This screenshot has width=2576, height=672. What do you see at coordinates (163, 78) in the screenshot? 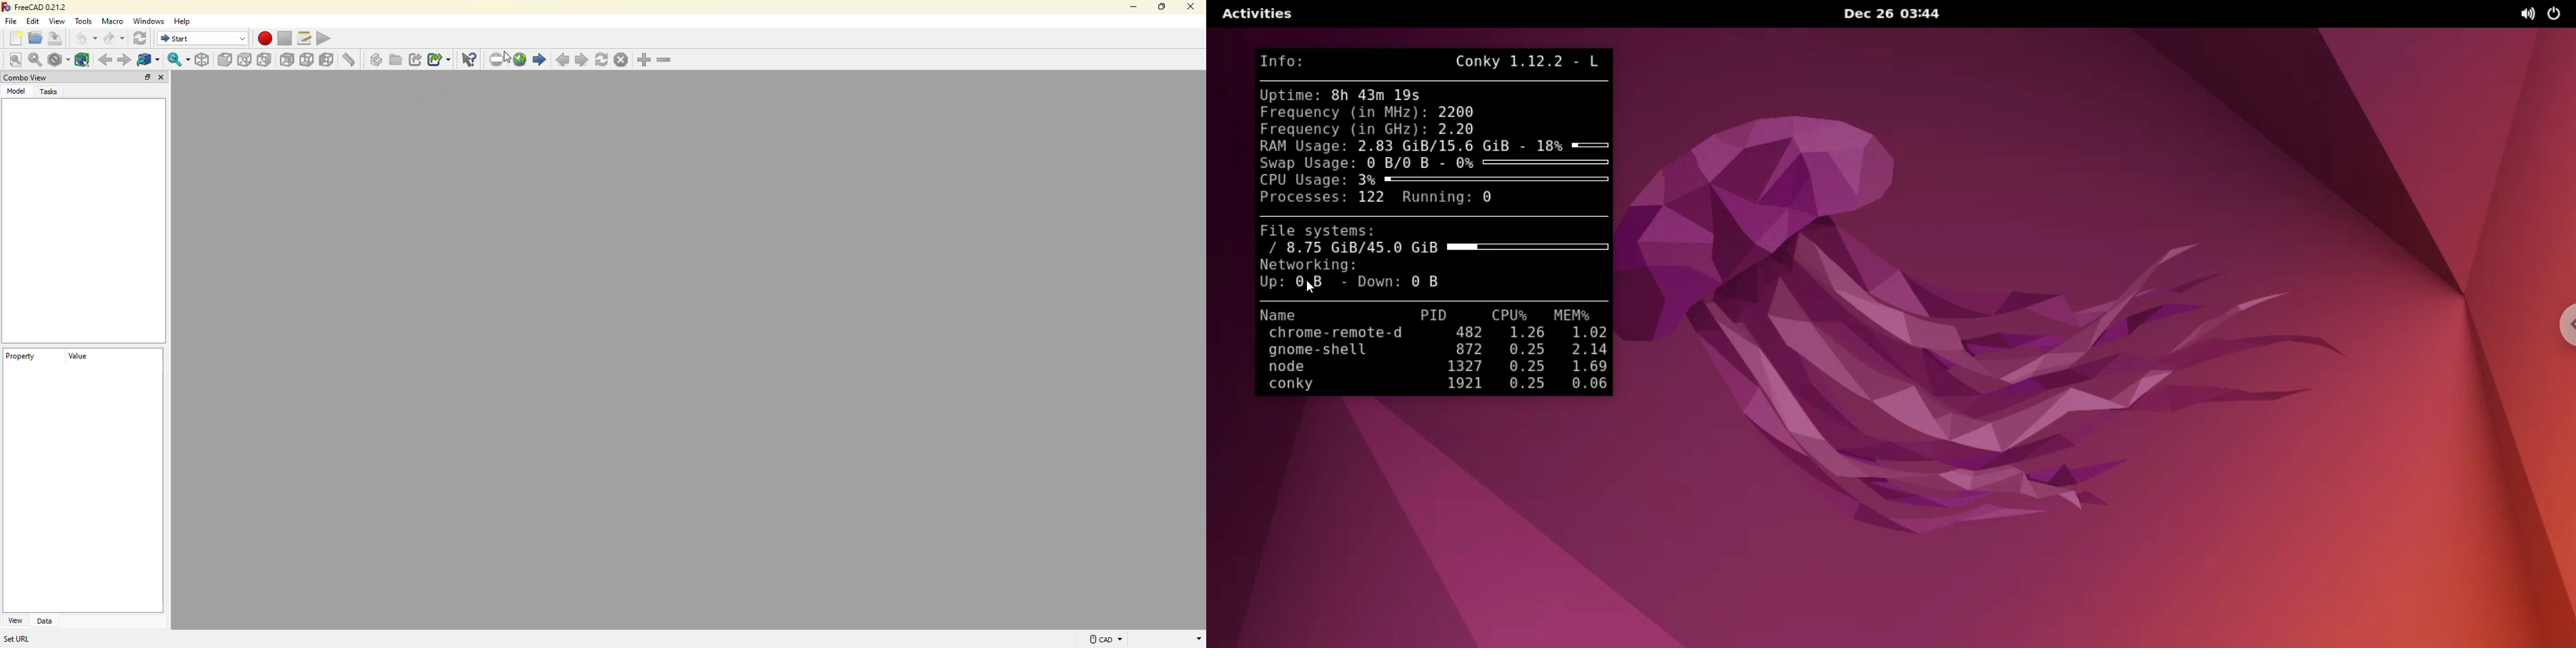
I see `close` at bounding box center [163, 78].